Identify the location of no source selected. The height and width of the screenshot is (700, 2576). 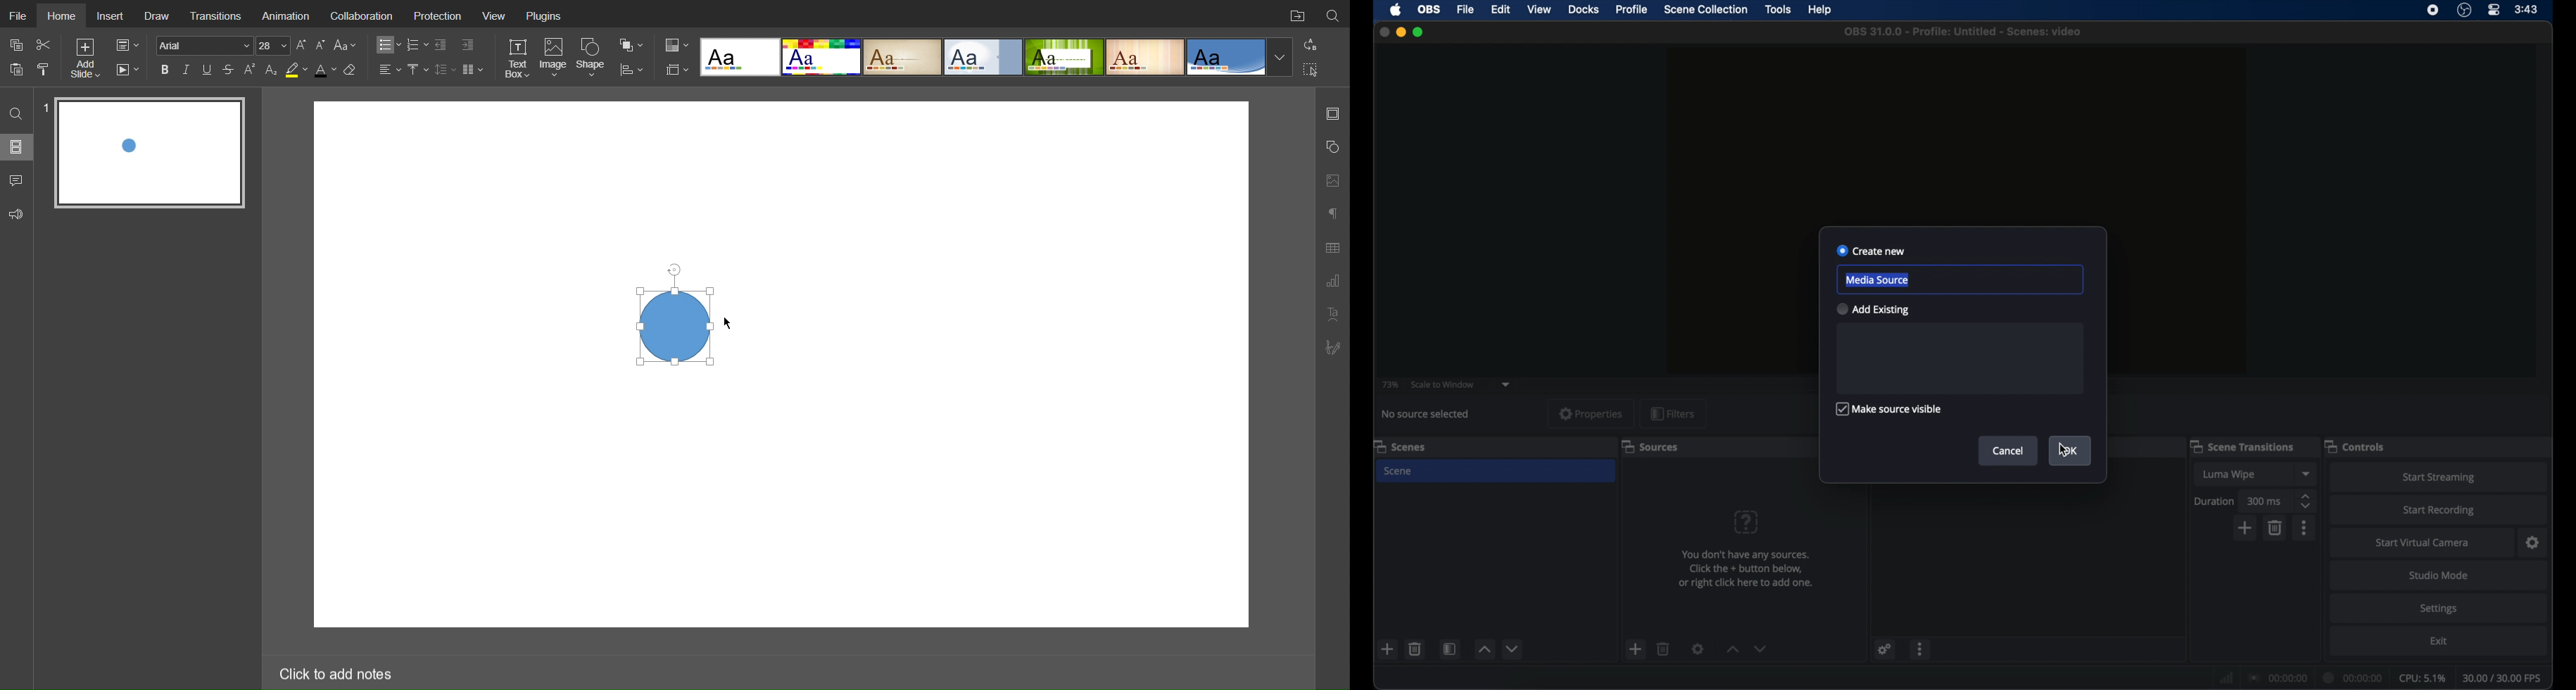
(1426, 415).